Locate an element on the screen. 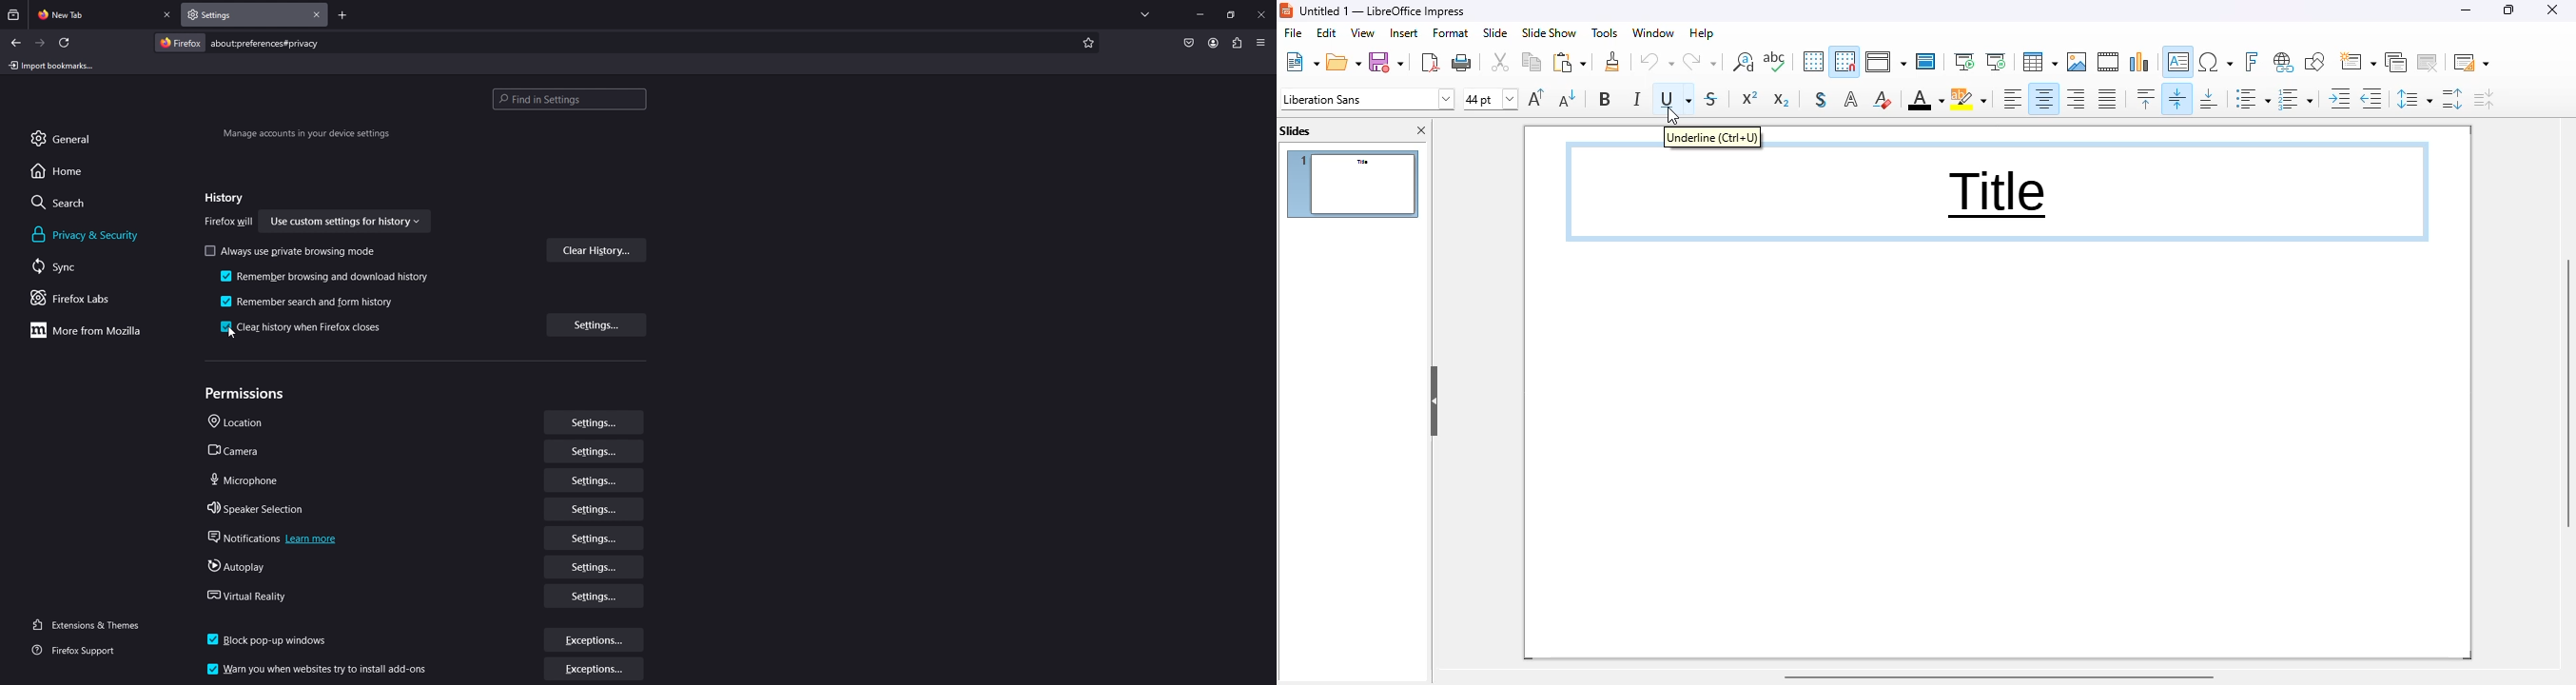  slide layout is located at coordinates (2471, 62).